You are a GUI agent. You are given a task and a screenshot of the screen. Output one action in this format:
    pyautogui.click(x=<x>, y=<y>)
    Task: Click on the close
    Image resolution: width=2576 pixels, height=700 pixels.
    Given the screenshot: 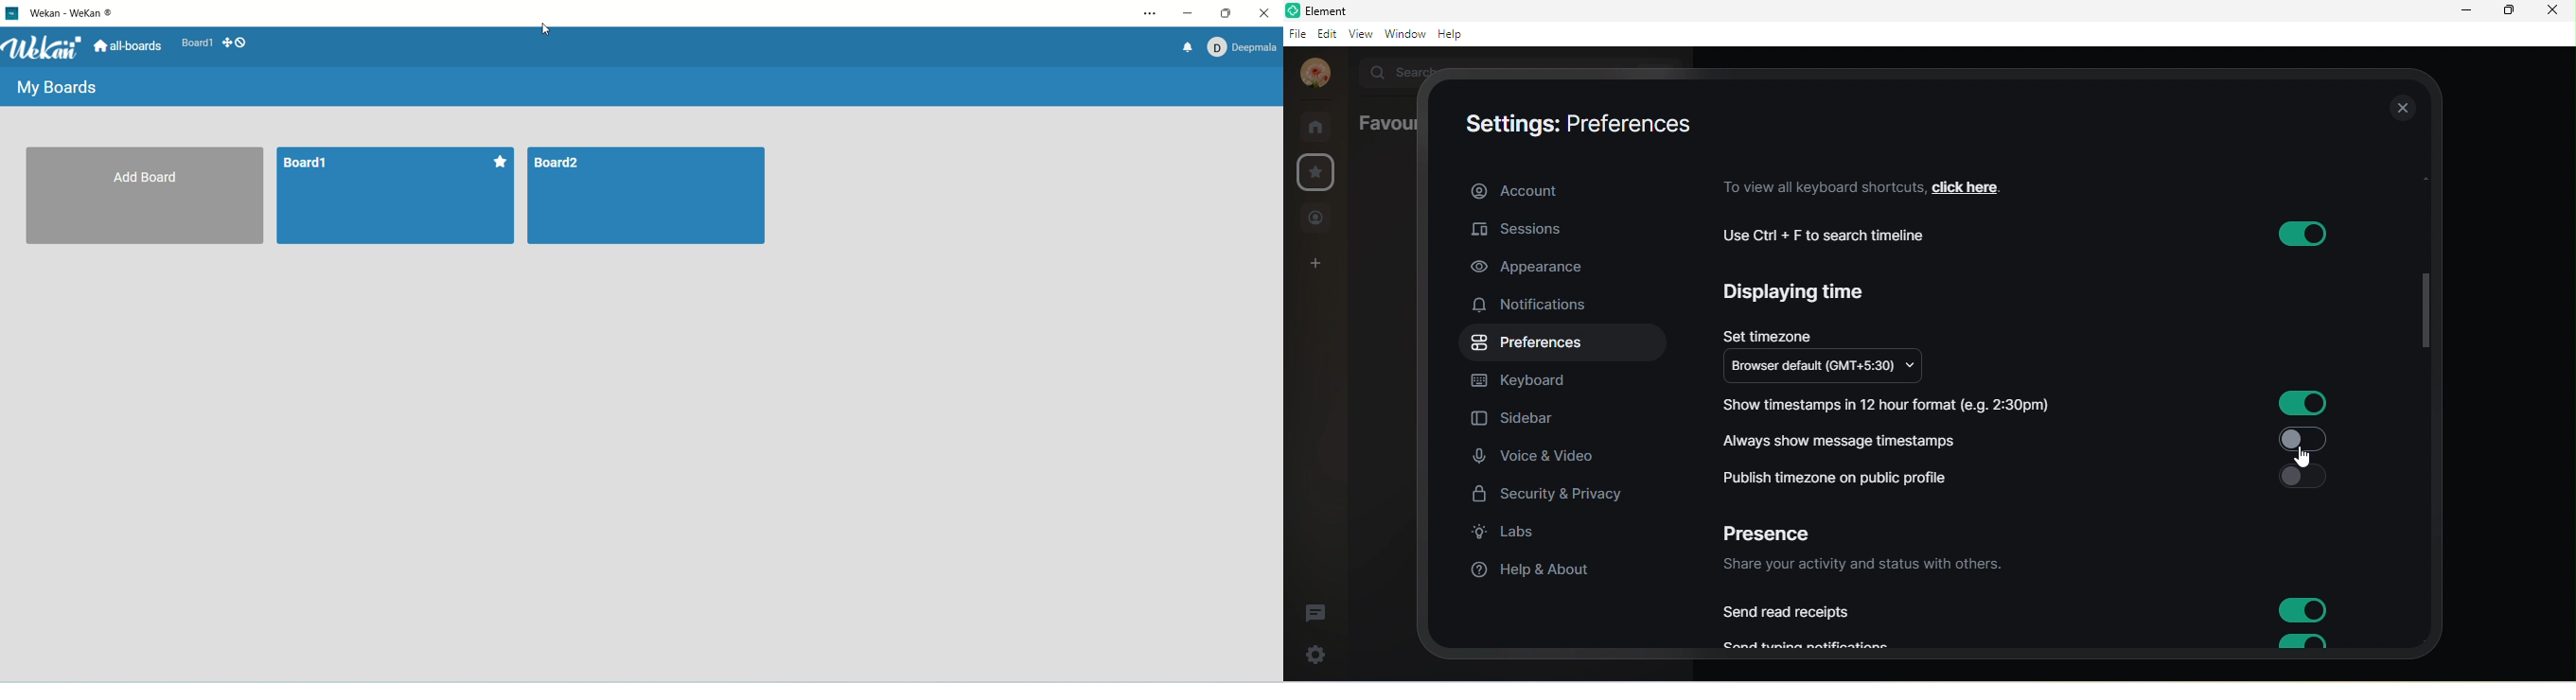 What is the action you would take?
    pyautogui.click(x=2557, y=13)
    